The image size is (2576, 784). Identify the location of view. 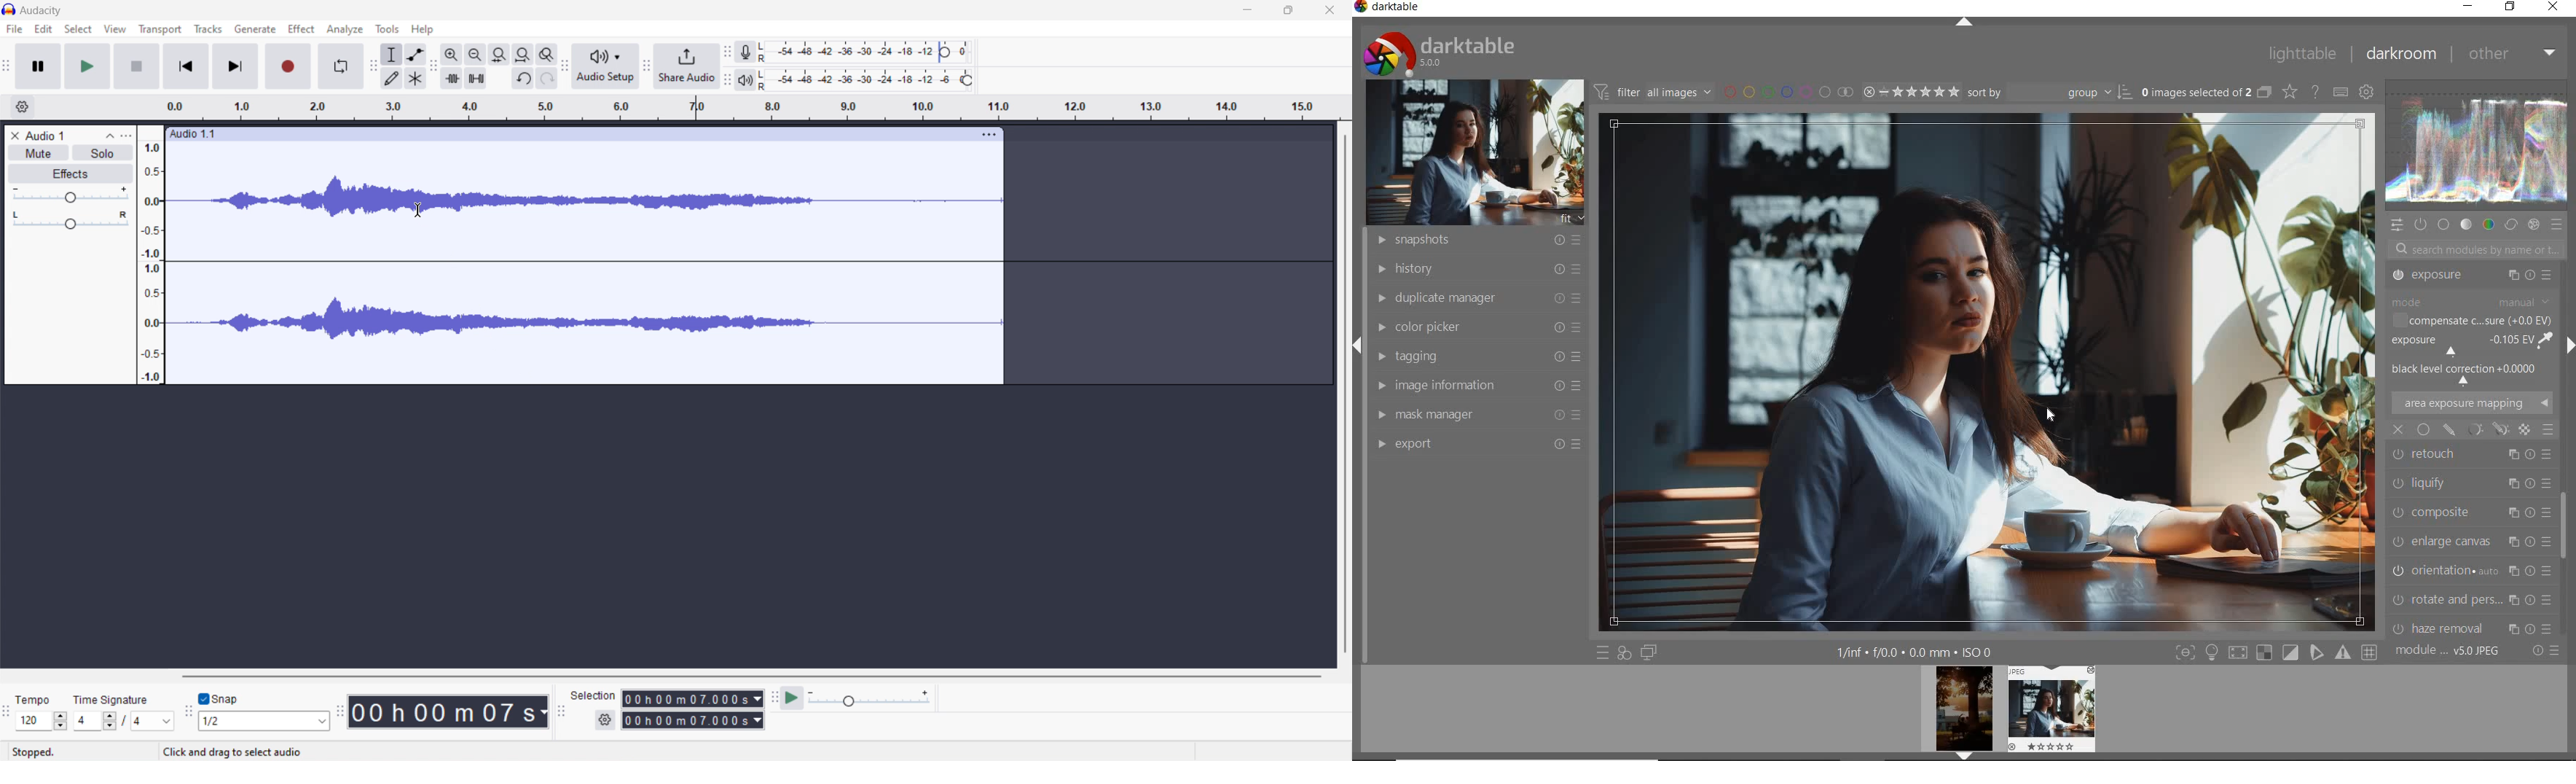
(115, 29).